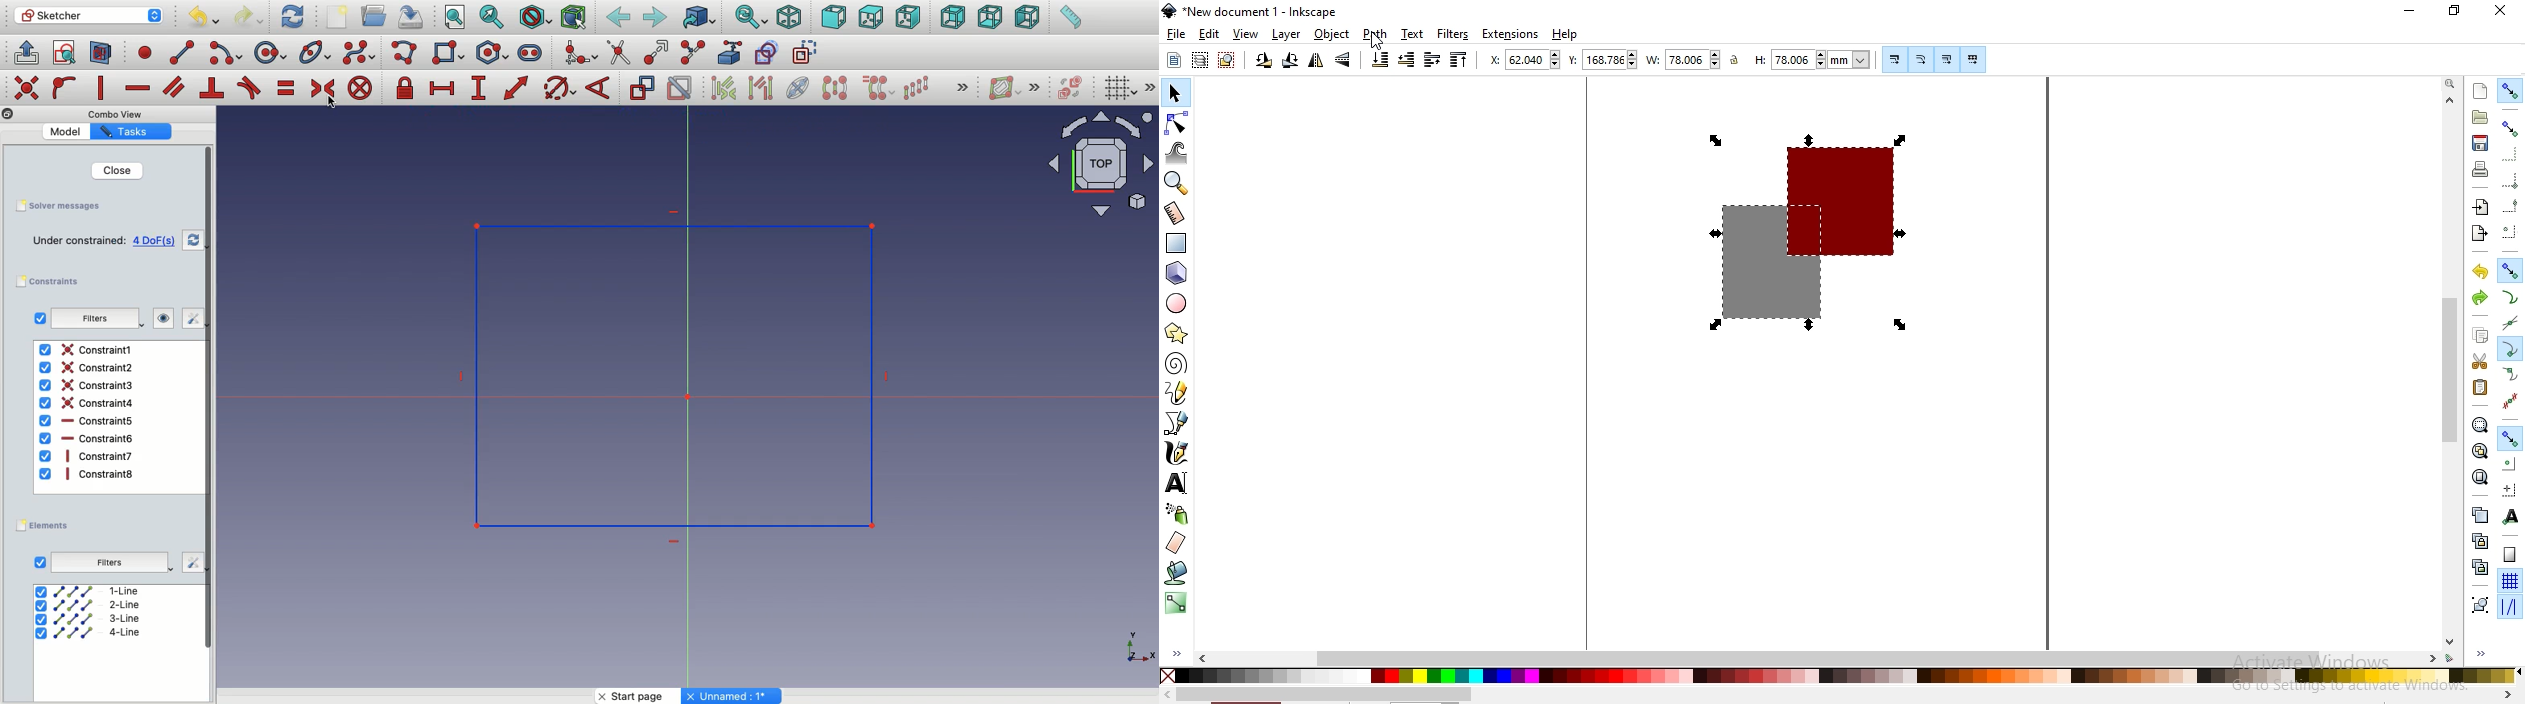 The width and height of the screenshot is (2548, 728). I want to click on 3-line, so click(89, 619).